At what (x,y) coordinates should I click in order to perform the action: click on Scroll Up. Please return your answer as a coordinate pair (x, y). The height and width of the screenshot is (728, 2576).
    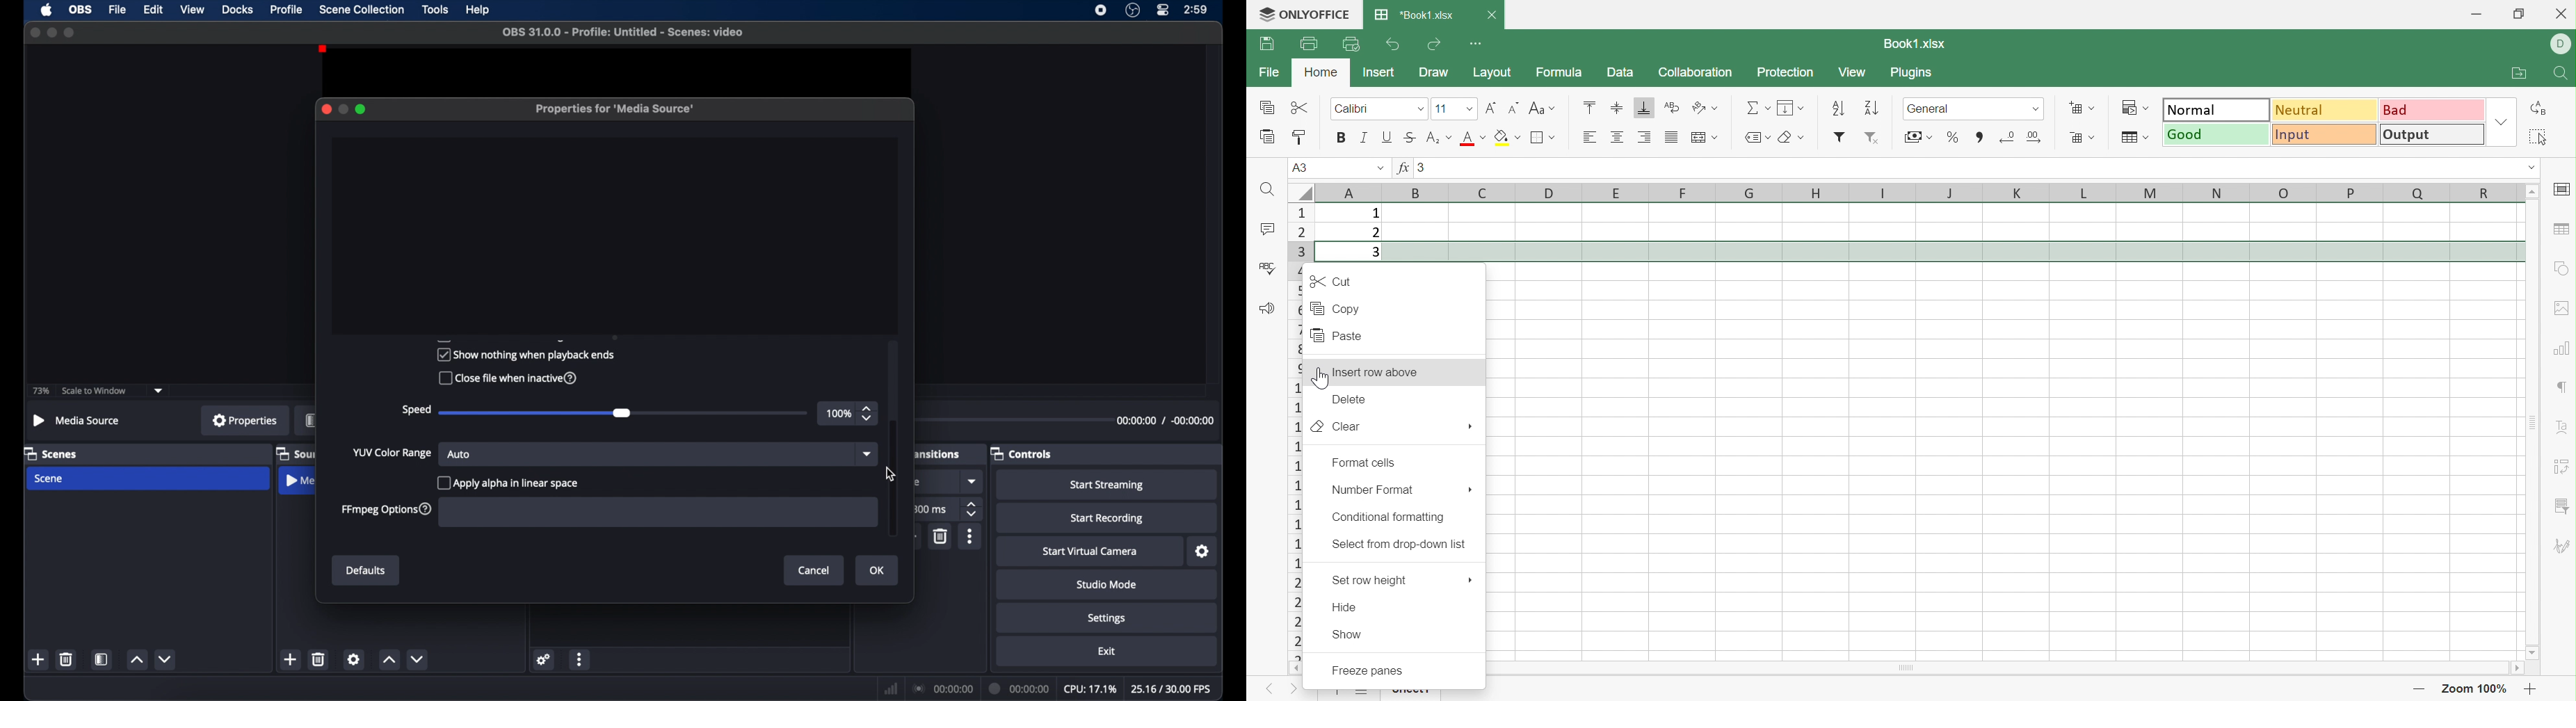
    Looking at the image, I should click on (2532, 191).